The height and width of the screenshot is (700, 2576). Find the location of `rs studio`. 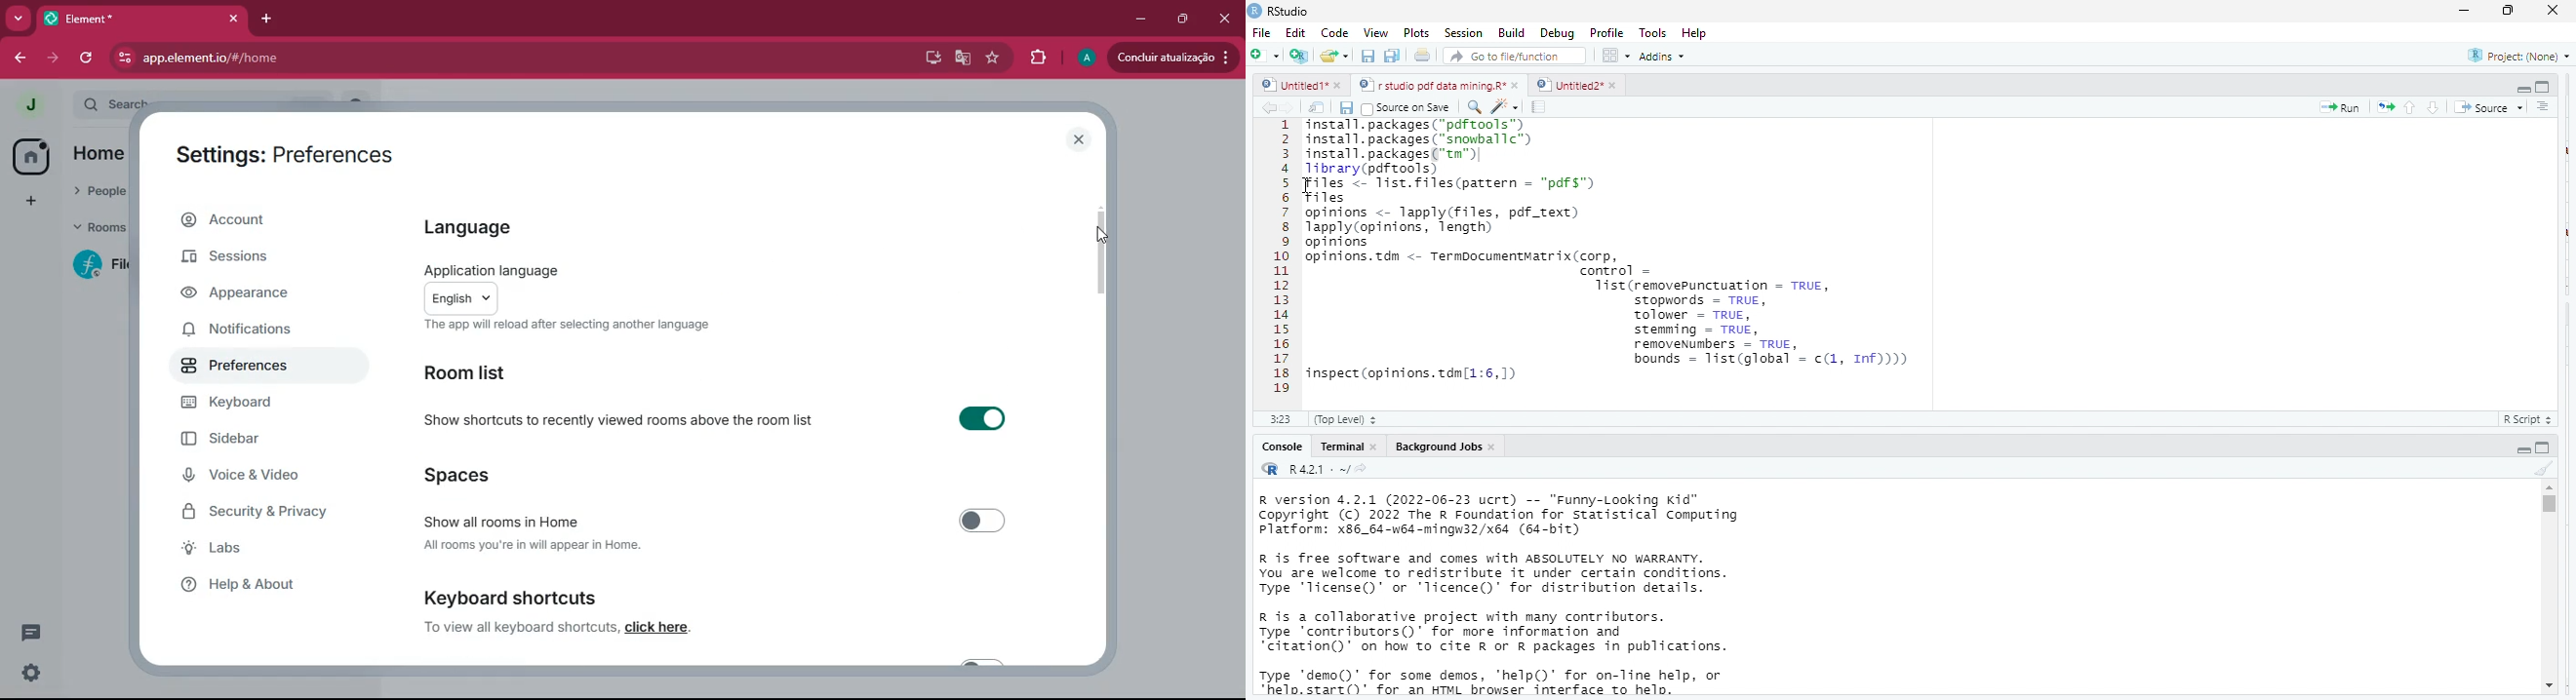

rs studio is located at coordinates (1271, 470).